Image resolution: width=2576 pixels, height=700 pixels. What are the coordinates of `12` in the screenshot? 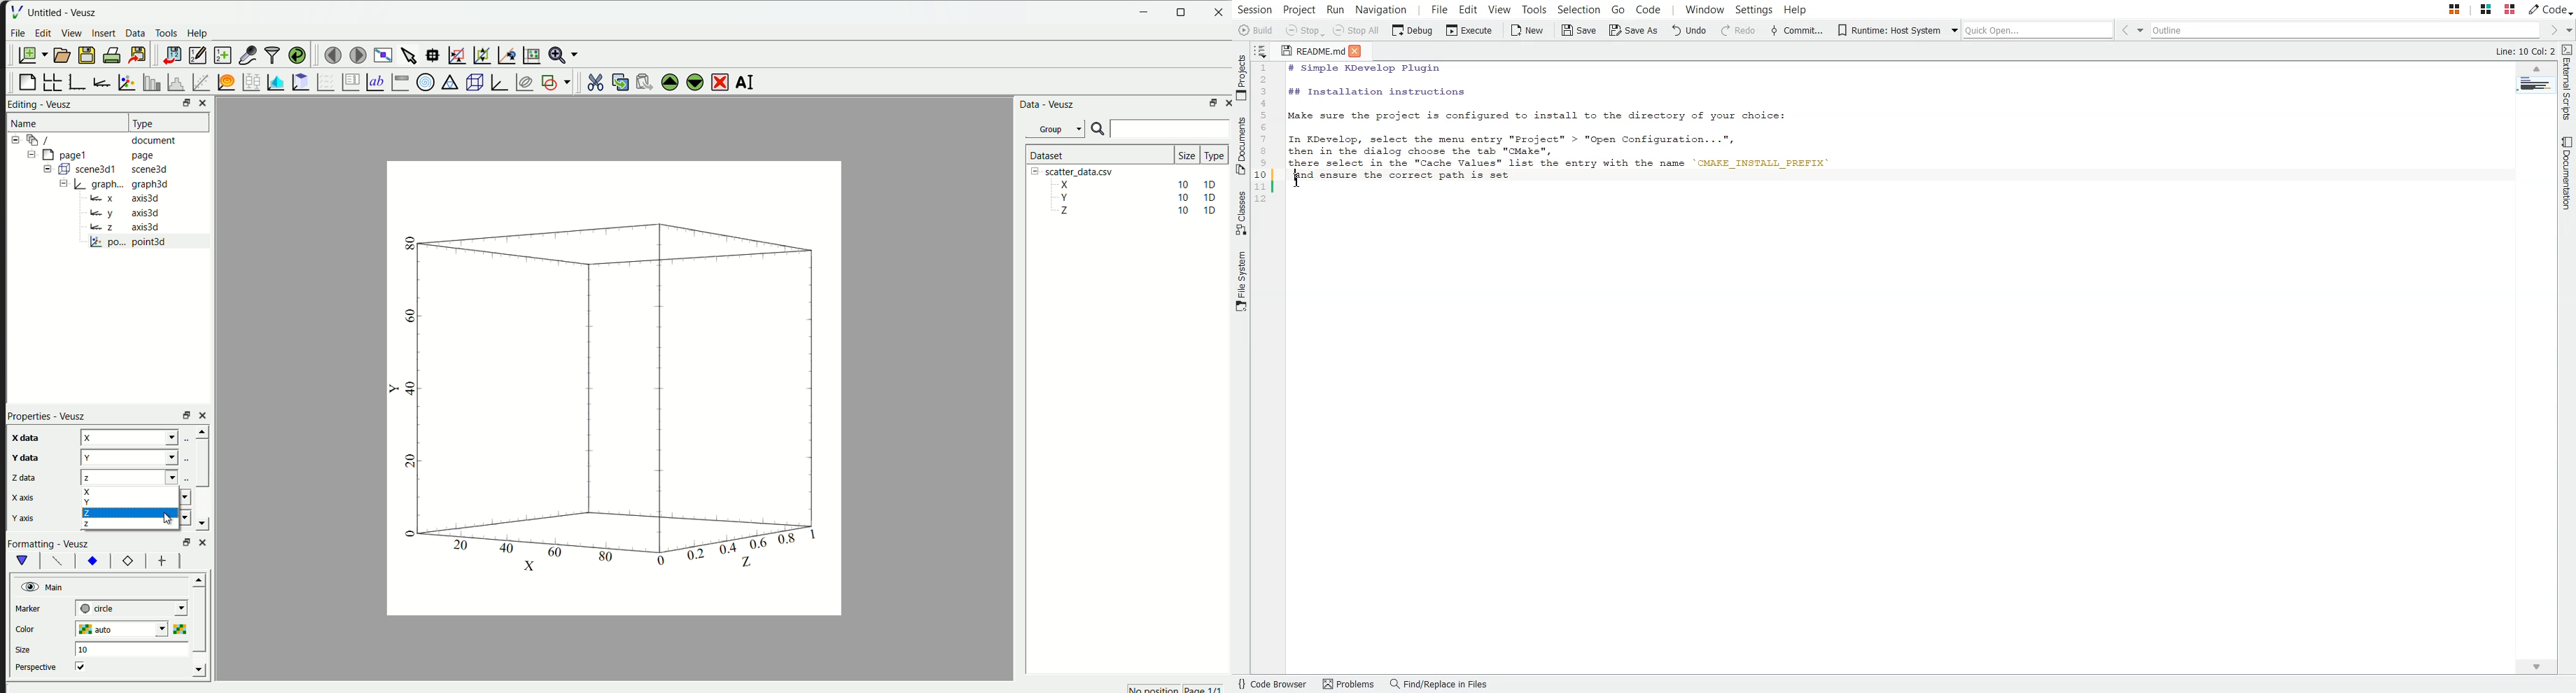 It's located at (124, 561).